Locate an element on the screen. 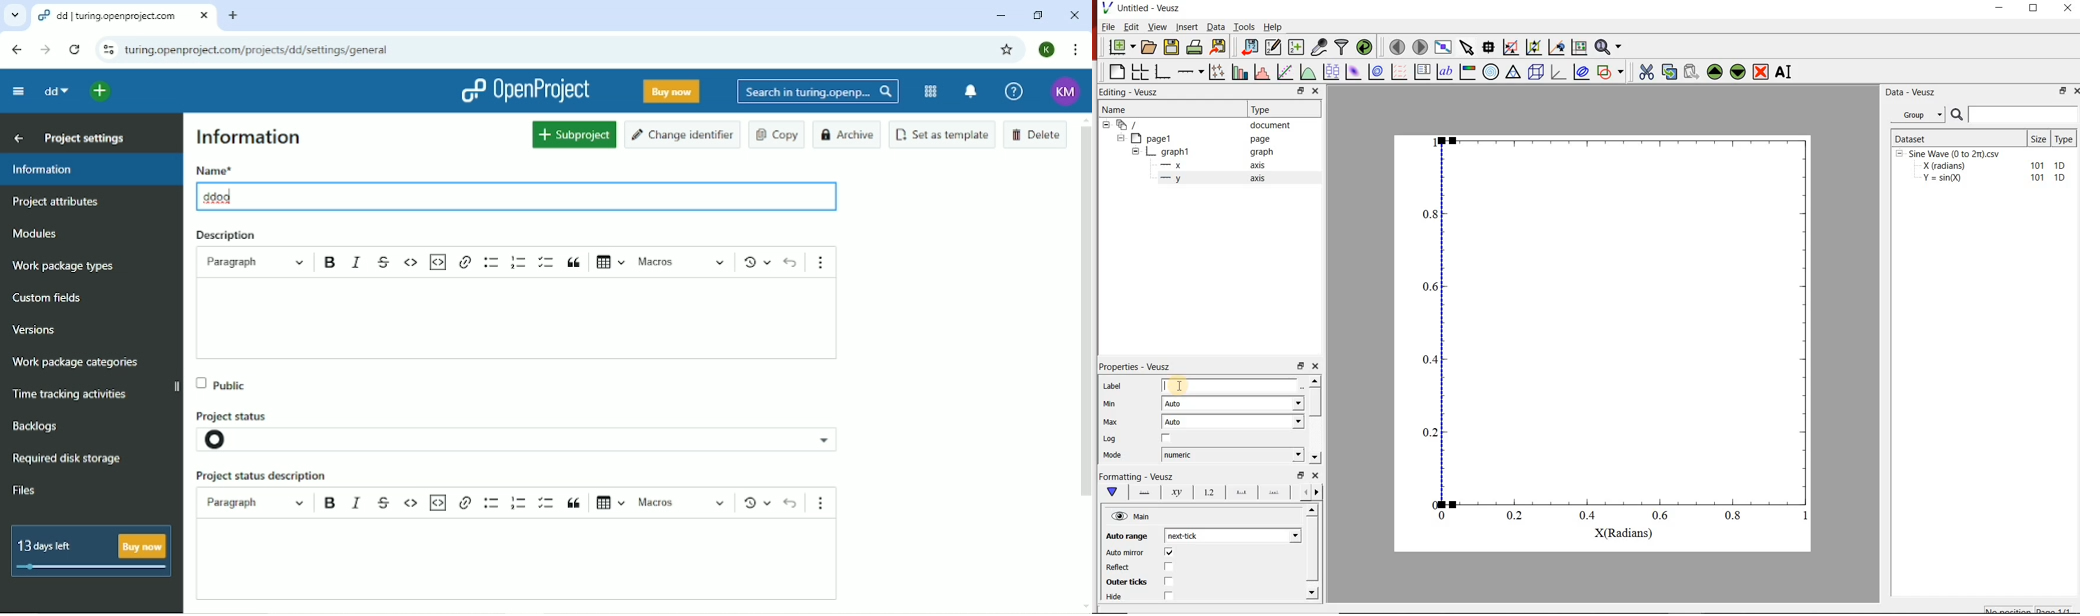 The width and height of the screenshot is (2100, 616). Bookmark this tab is located at coordinates (1007, 50).